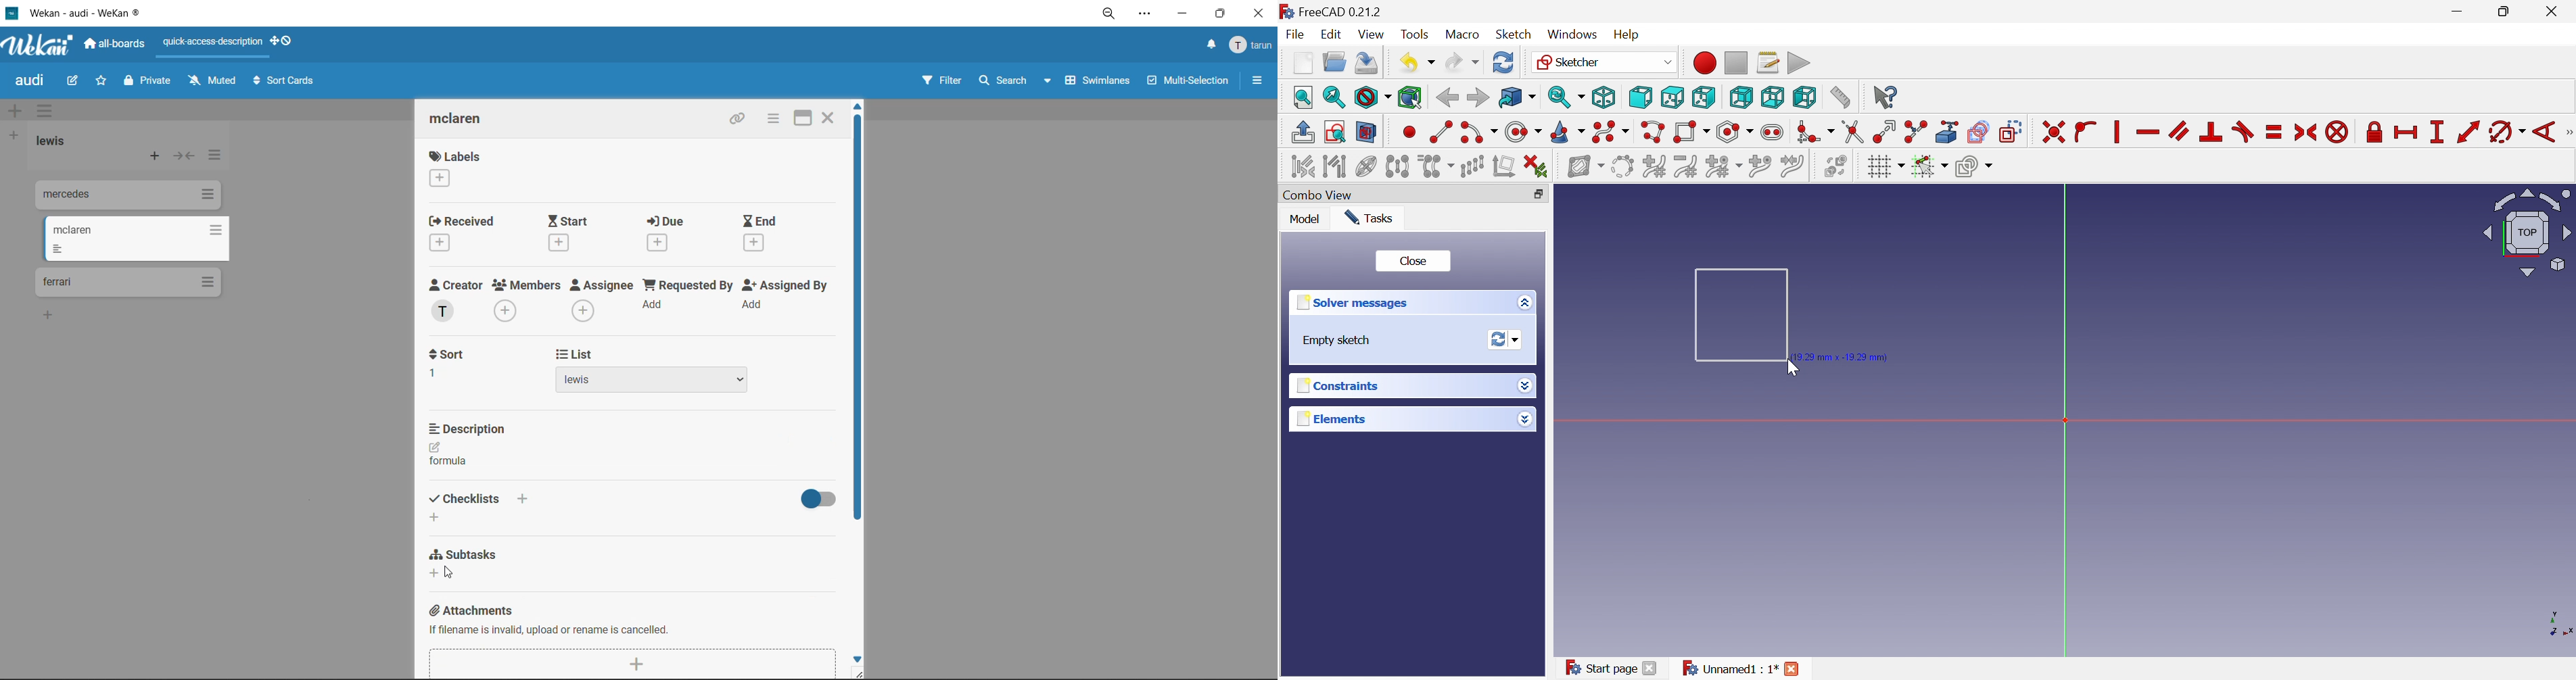 The height and width of the screenshot is (700, 2576). I want to click on Create polyline, so click(1652, 132).